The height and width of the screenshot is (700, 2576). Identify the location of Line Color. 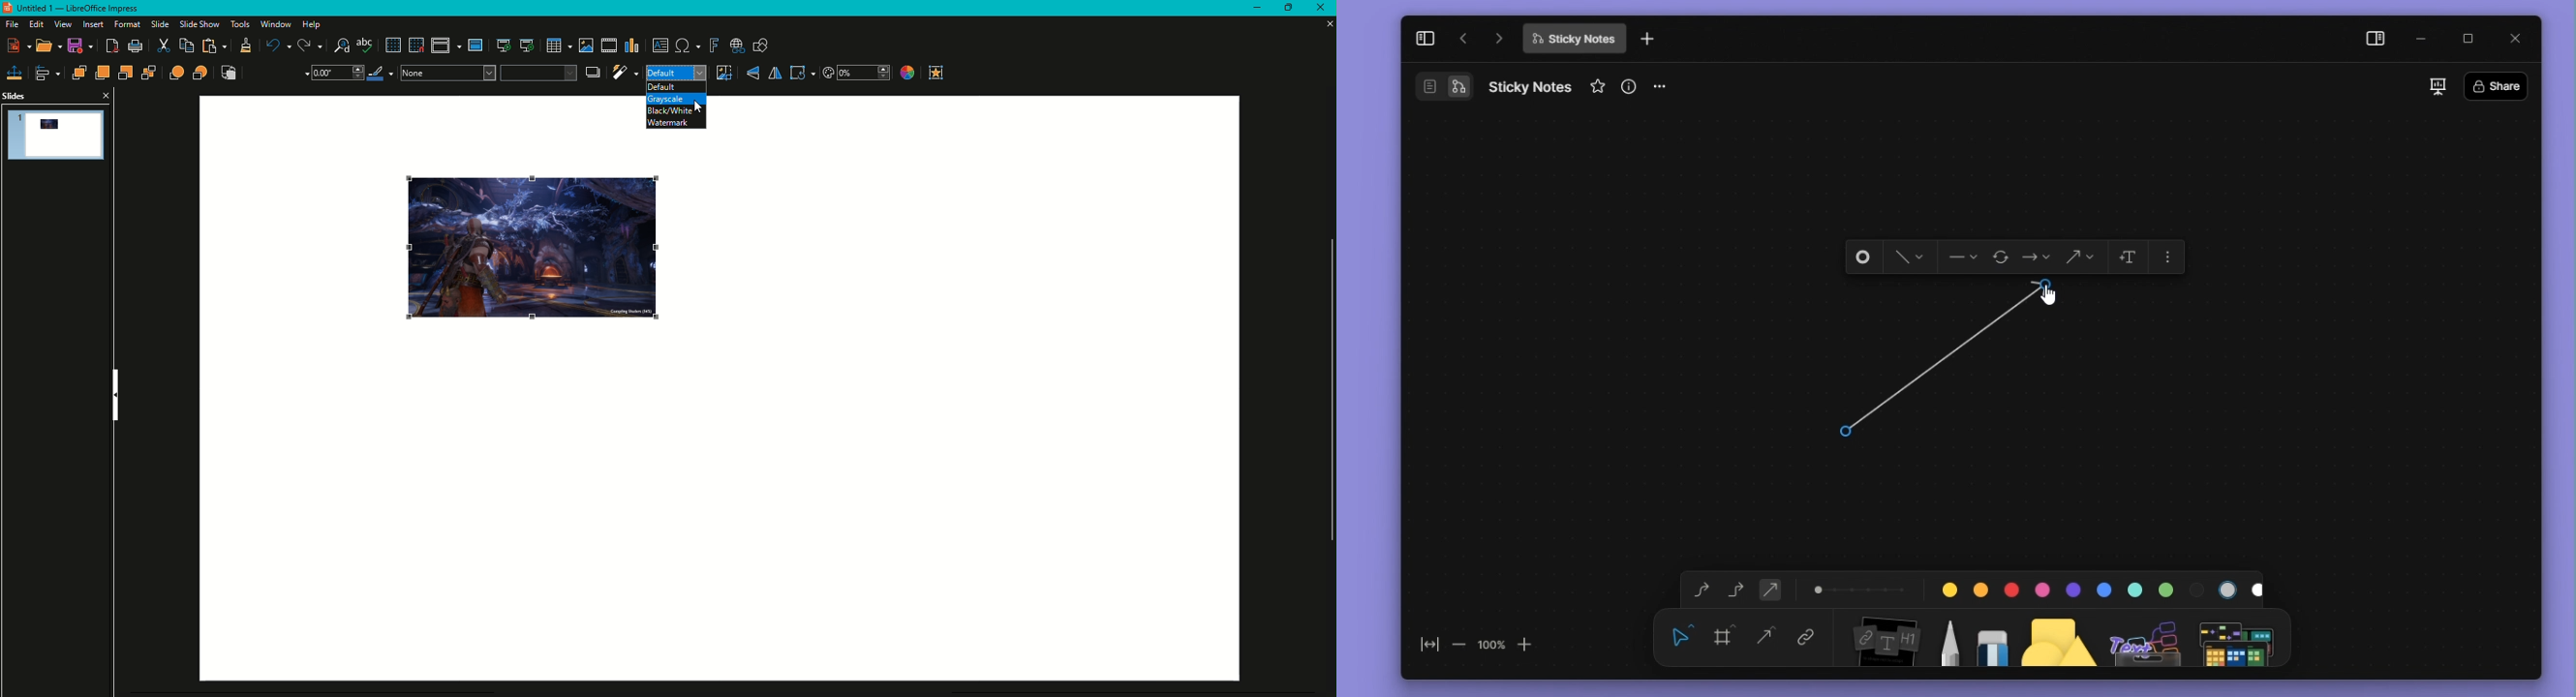
(382, 73).